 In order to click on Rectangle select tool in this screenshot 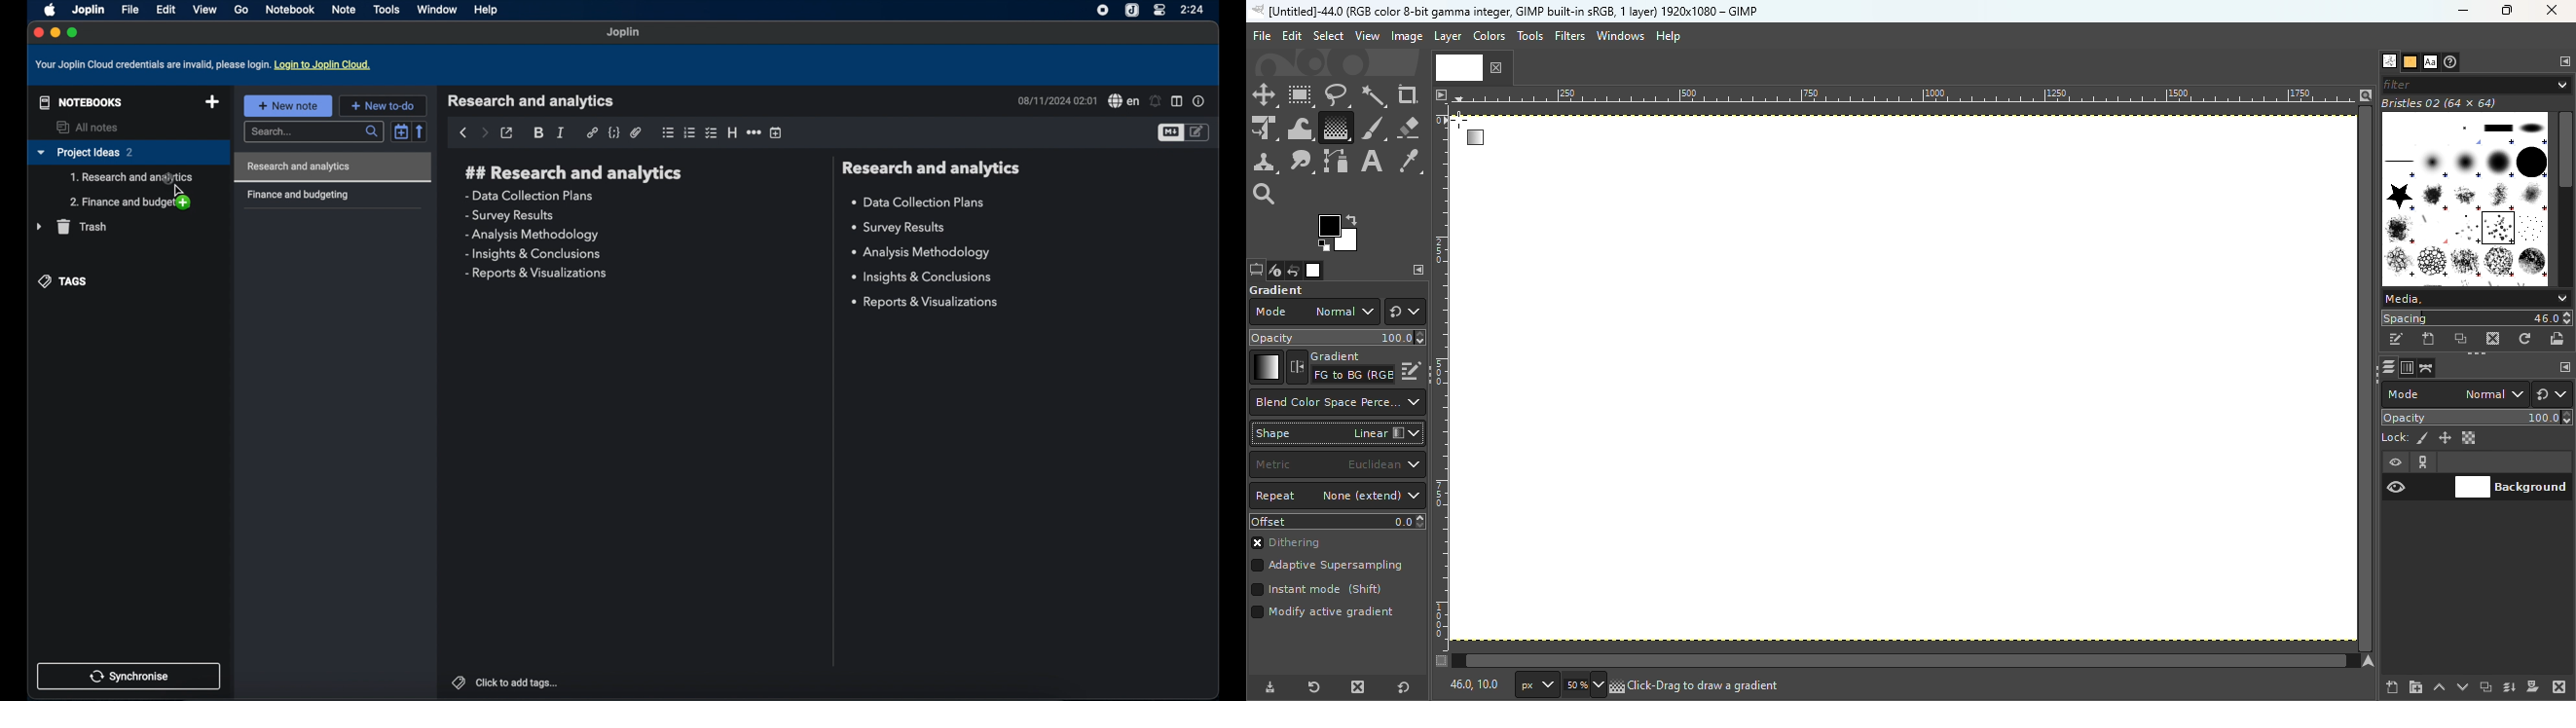, I will do `click(1302, 96)`.